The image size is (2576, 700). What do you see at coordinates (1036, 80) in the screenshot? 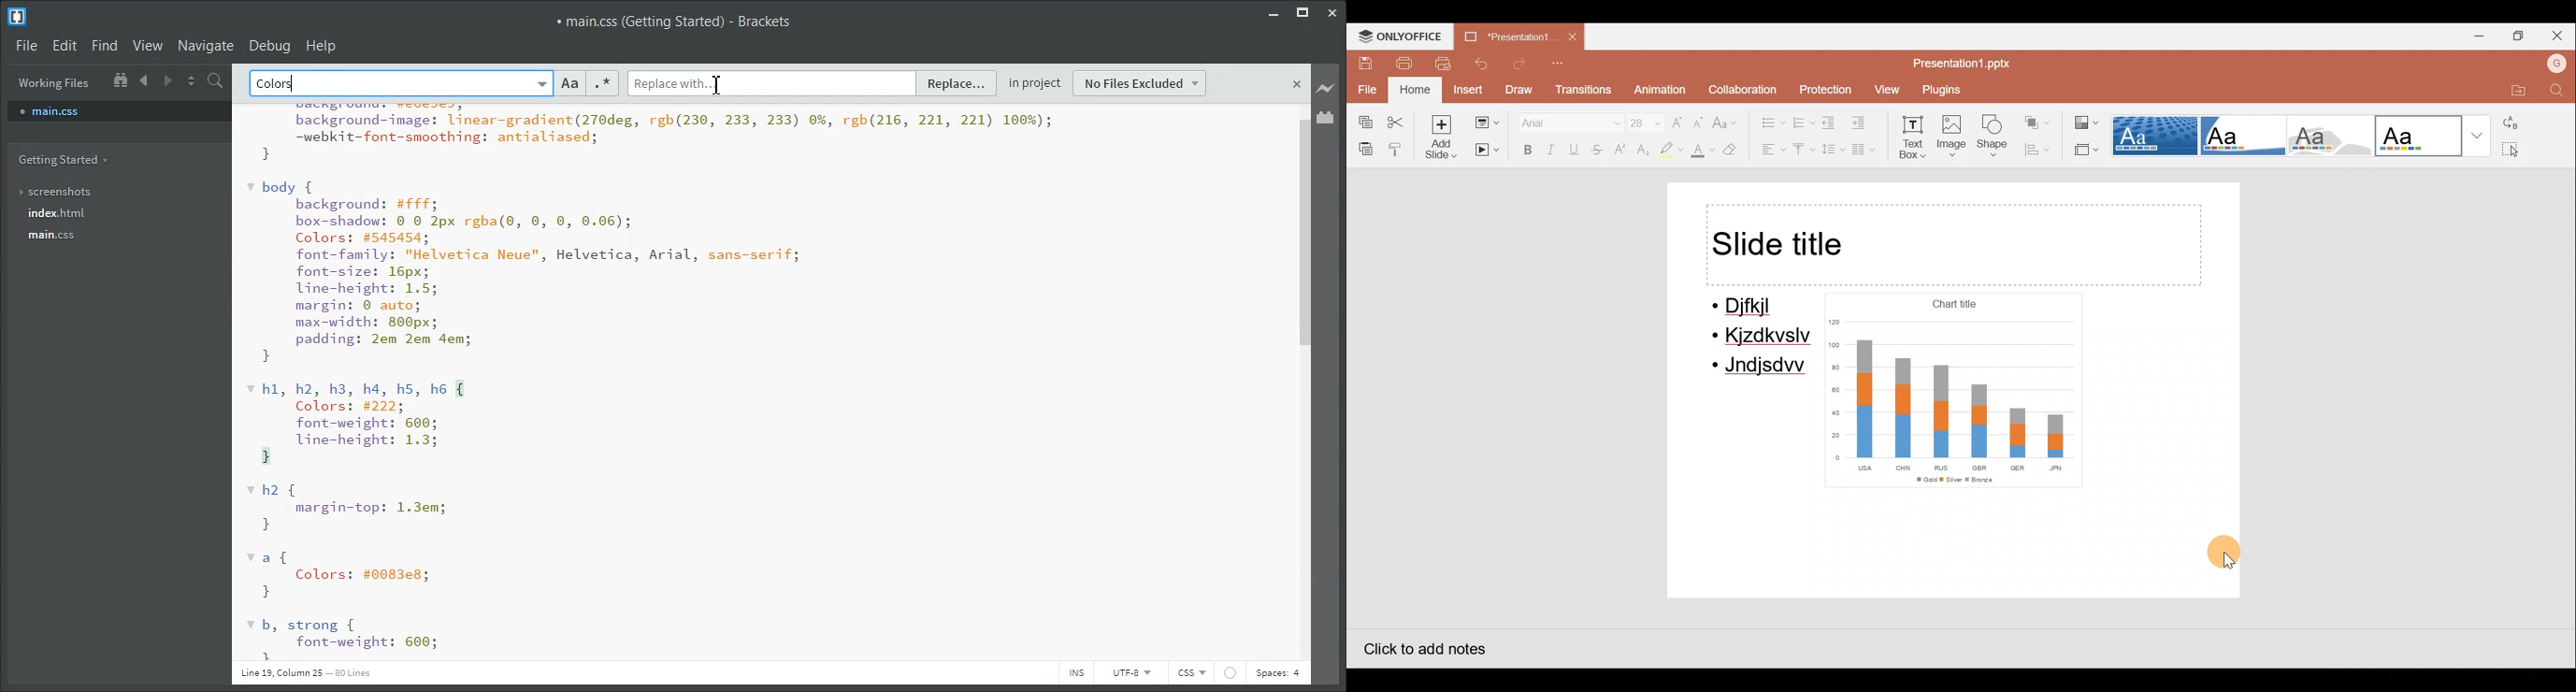
I see `in project` at bounding box center [1036, 80].